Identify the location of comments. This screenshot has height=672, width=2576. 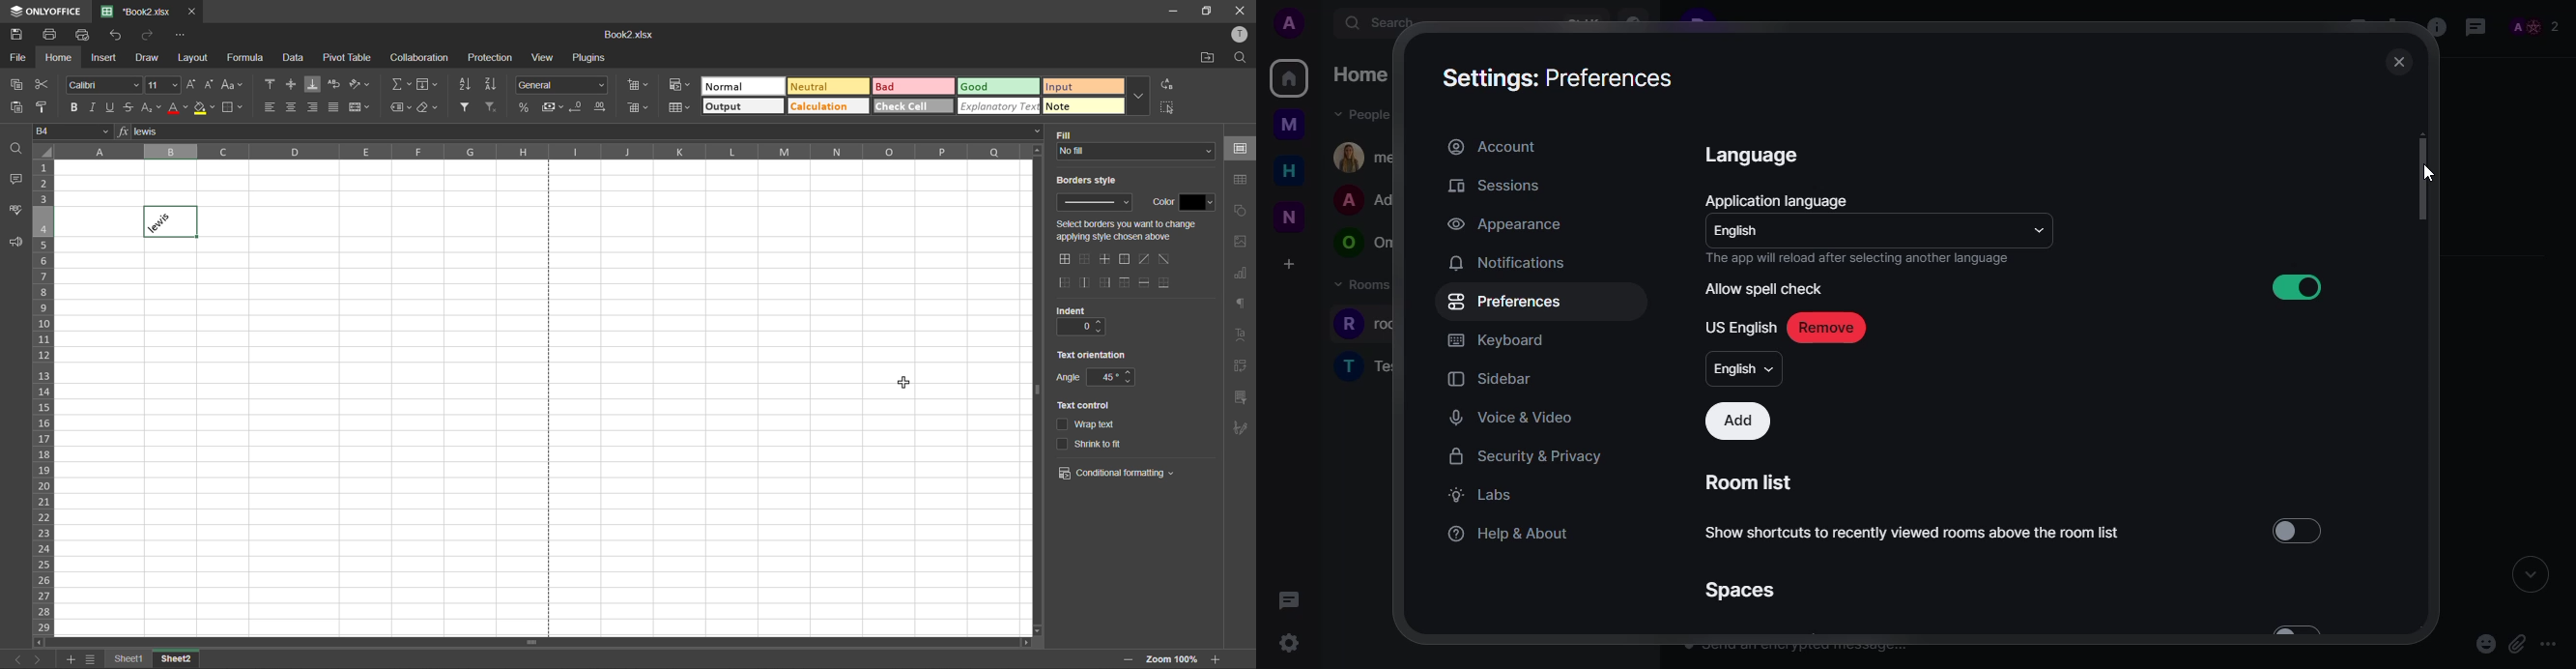
(18, 181).